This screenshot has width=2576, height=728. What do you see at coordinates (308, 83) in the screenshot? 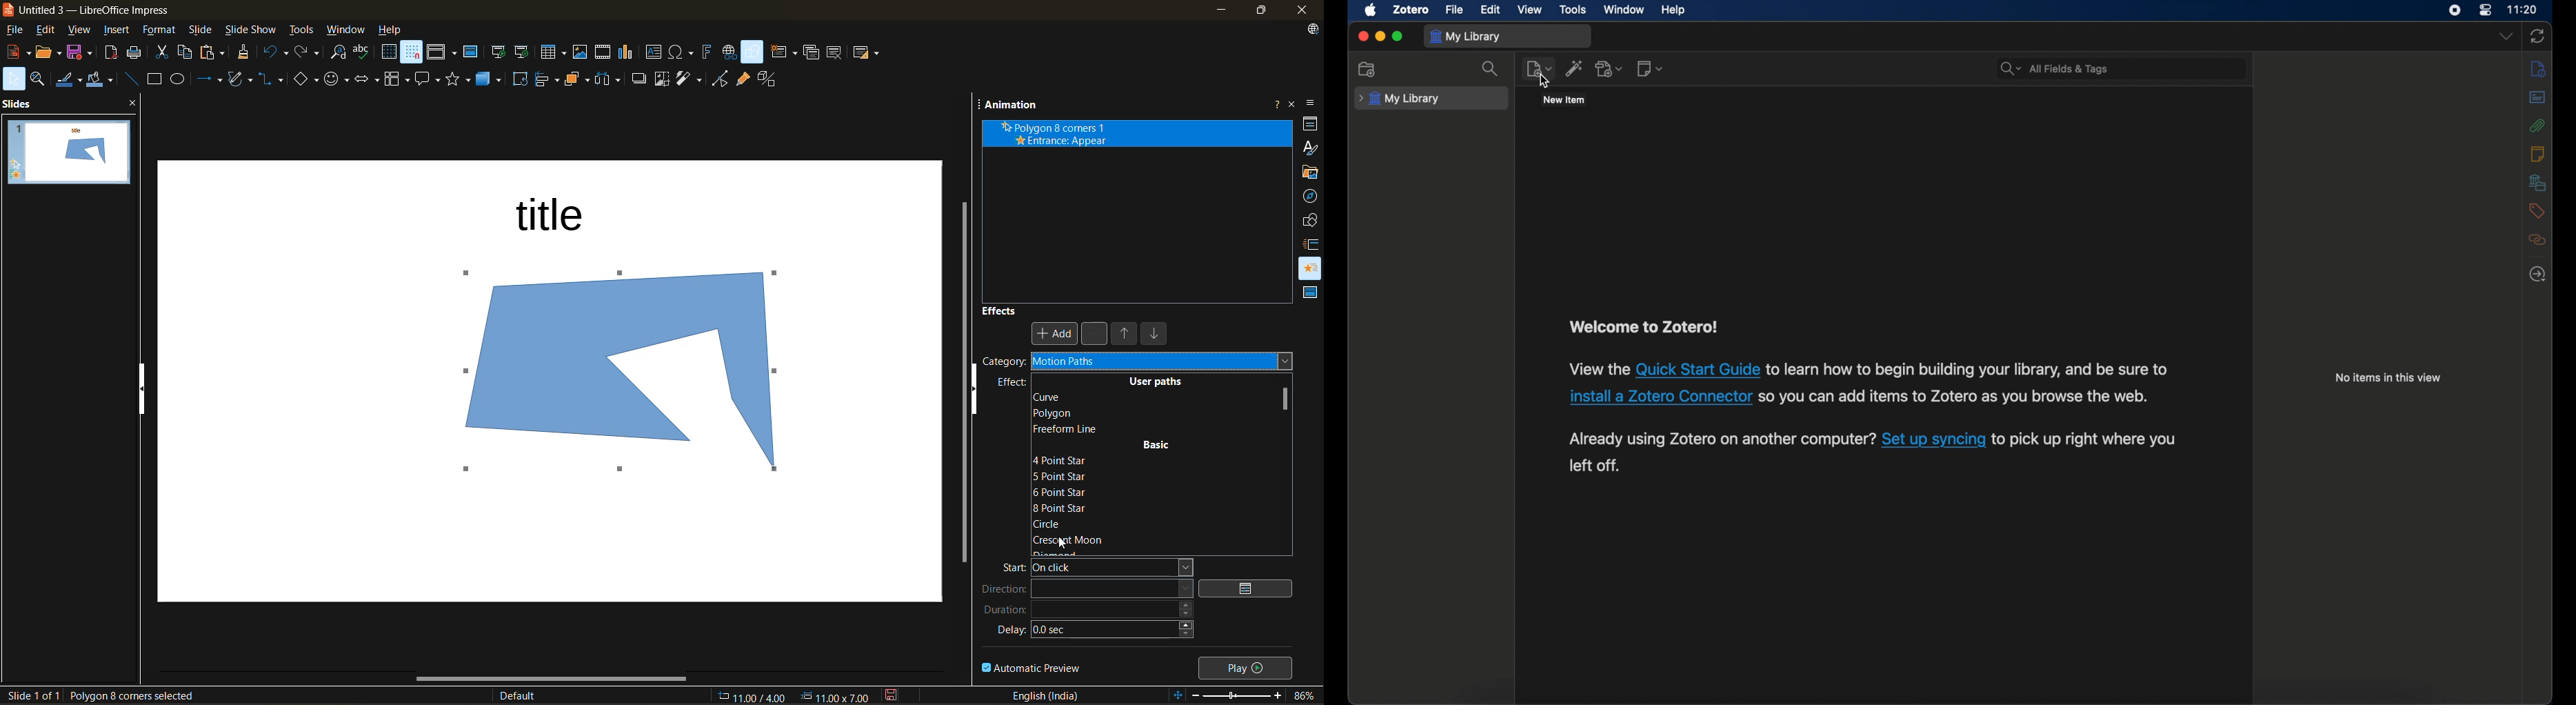
I see `basic shapes` at bounding box center [308, 83].